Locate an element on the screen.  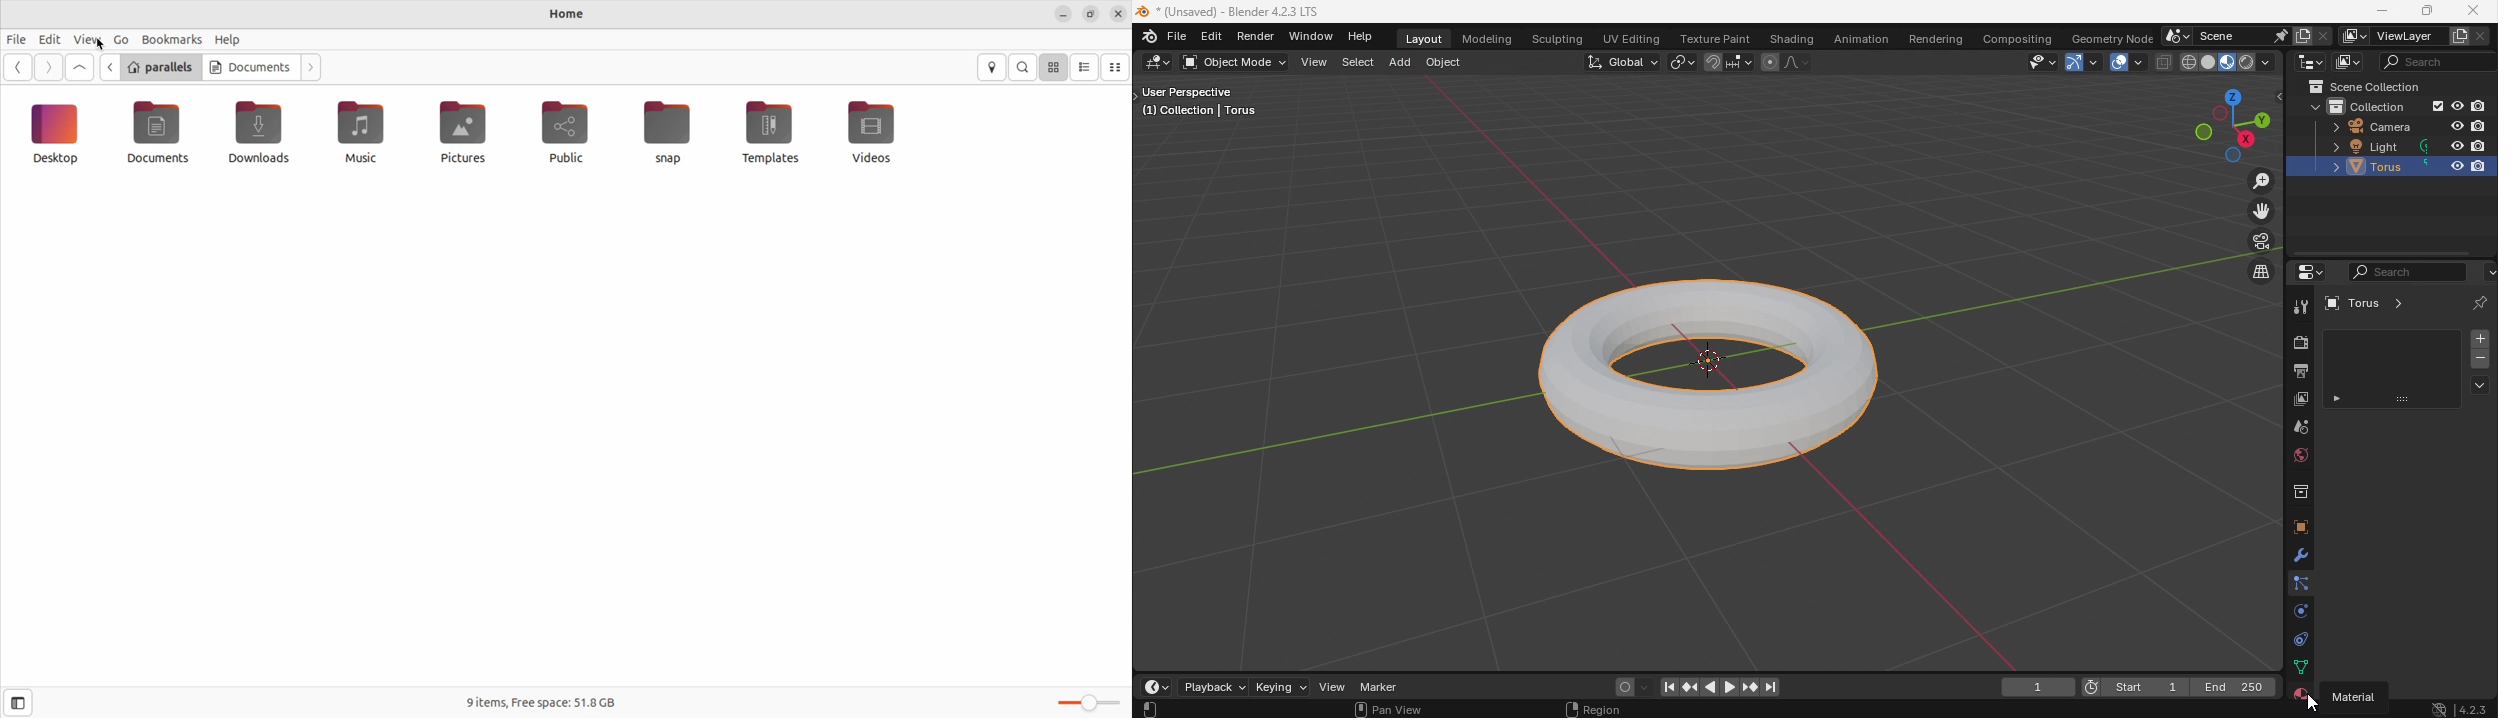
System update is located at coordinates (2434, 708).